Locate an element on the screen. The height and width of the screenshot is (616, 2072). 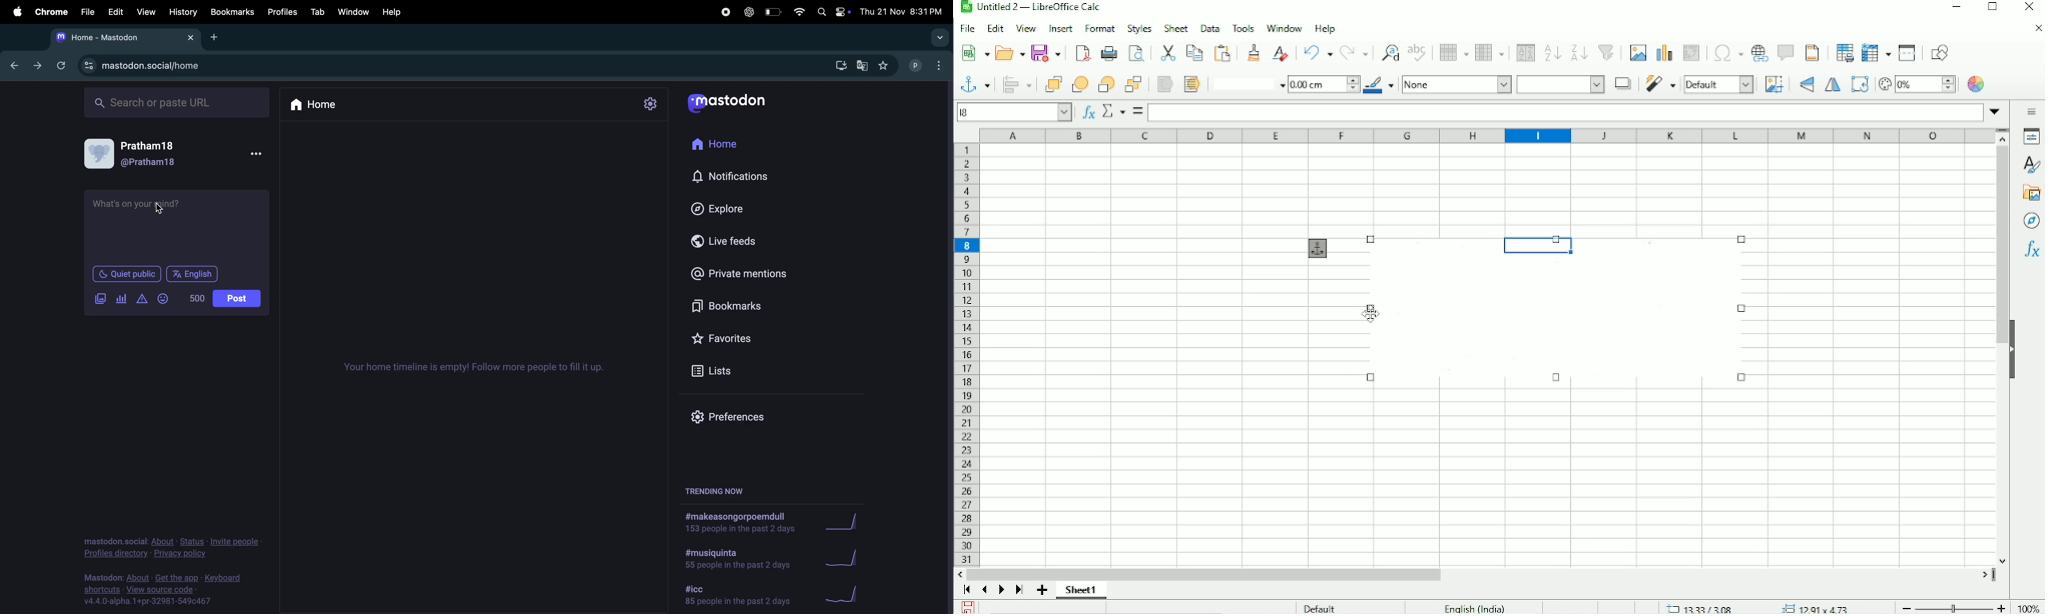
Minimize is located at coordinates (1954, 8).